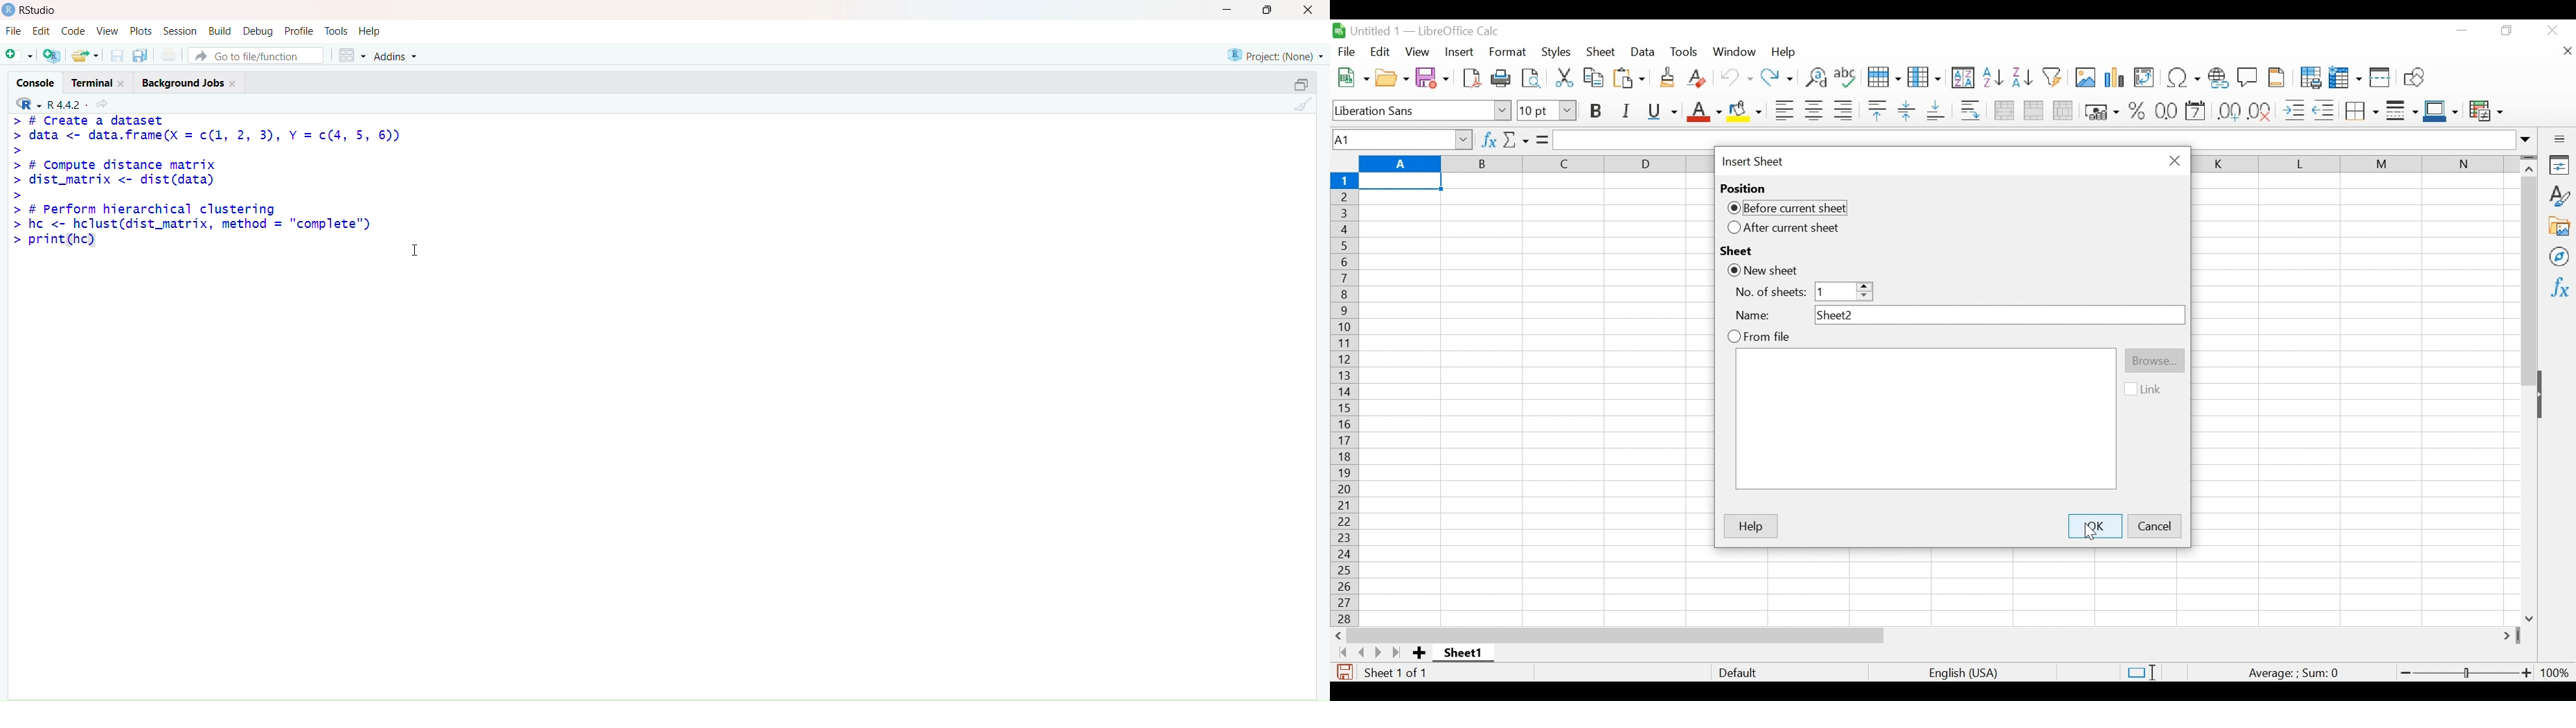 The image size is (2576, 728). Describe the element at coordinates (1302, 105) in the screenshot. I see `Clear Console (Ctrl + L)` at that location.